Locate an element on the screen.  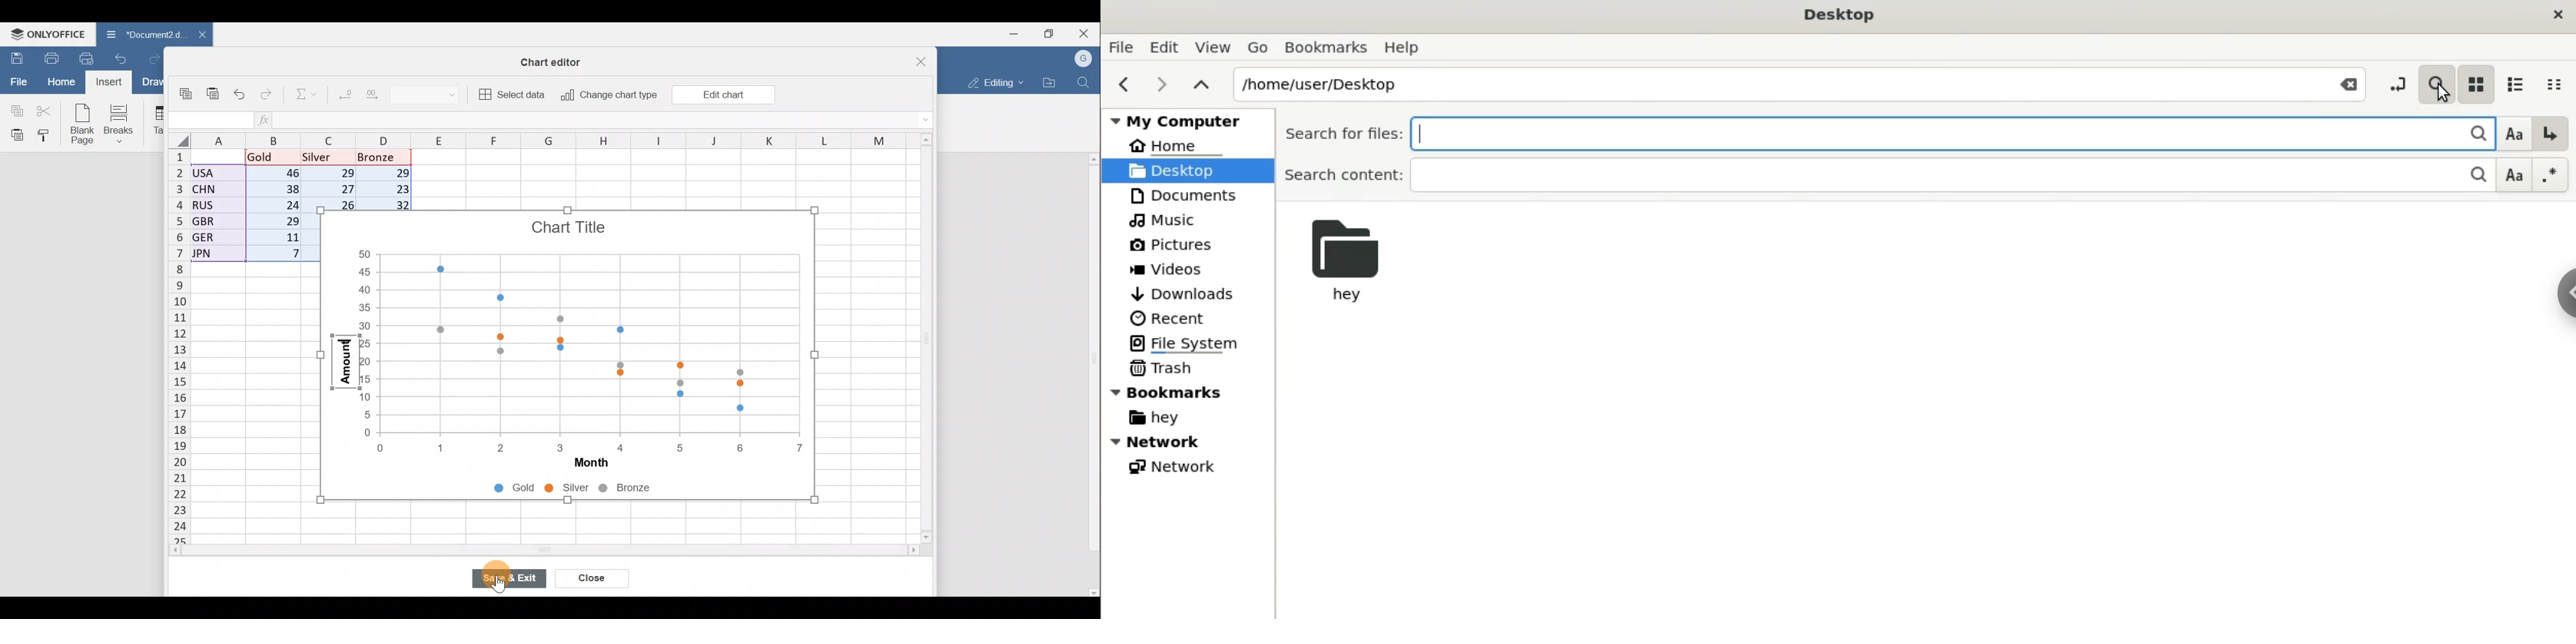
Copy style is located at coordinates (47, 136).